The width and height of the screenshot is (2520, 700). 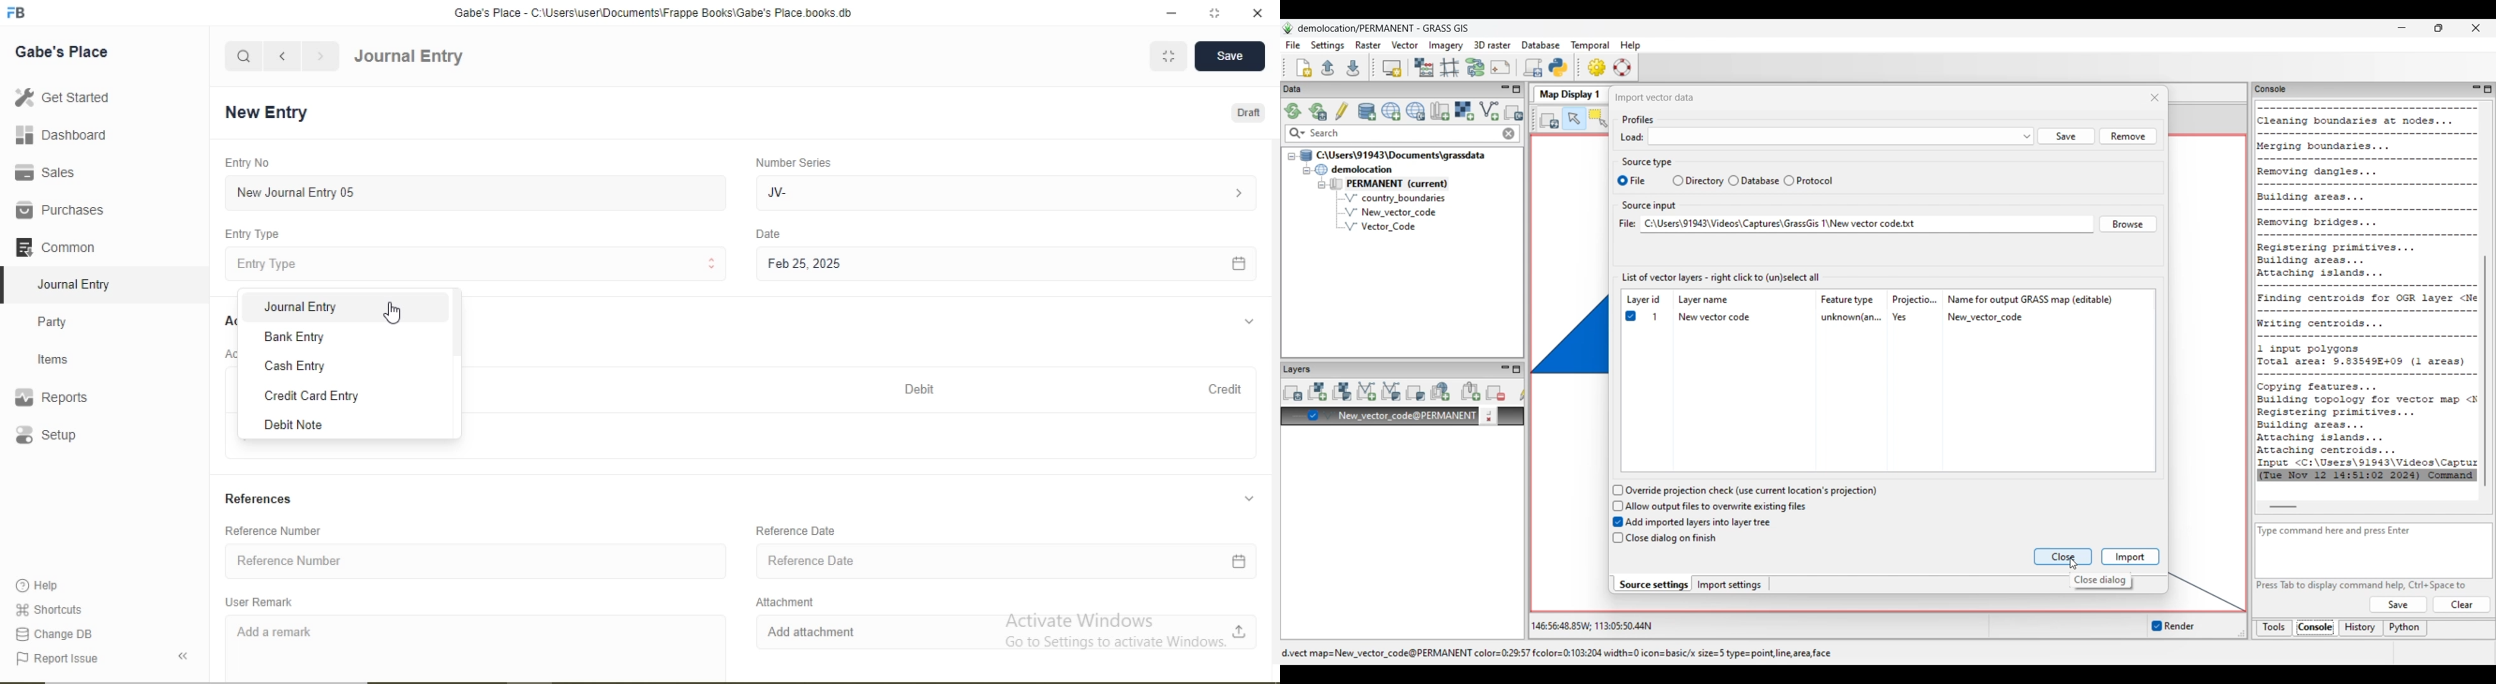 I want to click on Draft, so click(x=1250, y=114).